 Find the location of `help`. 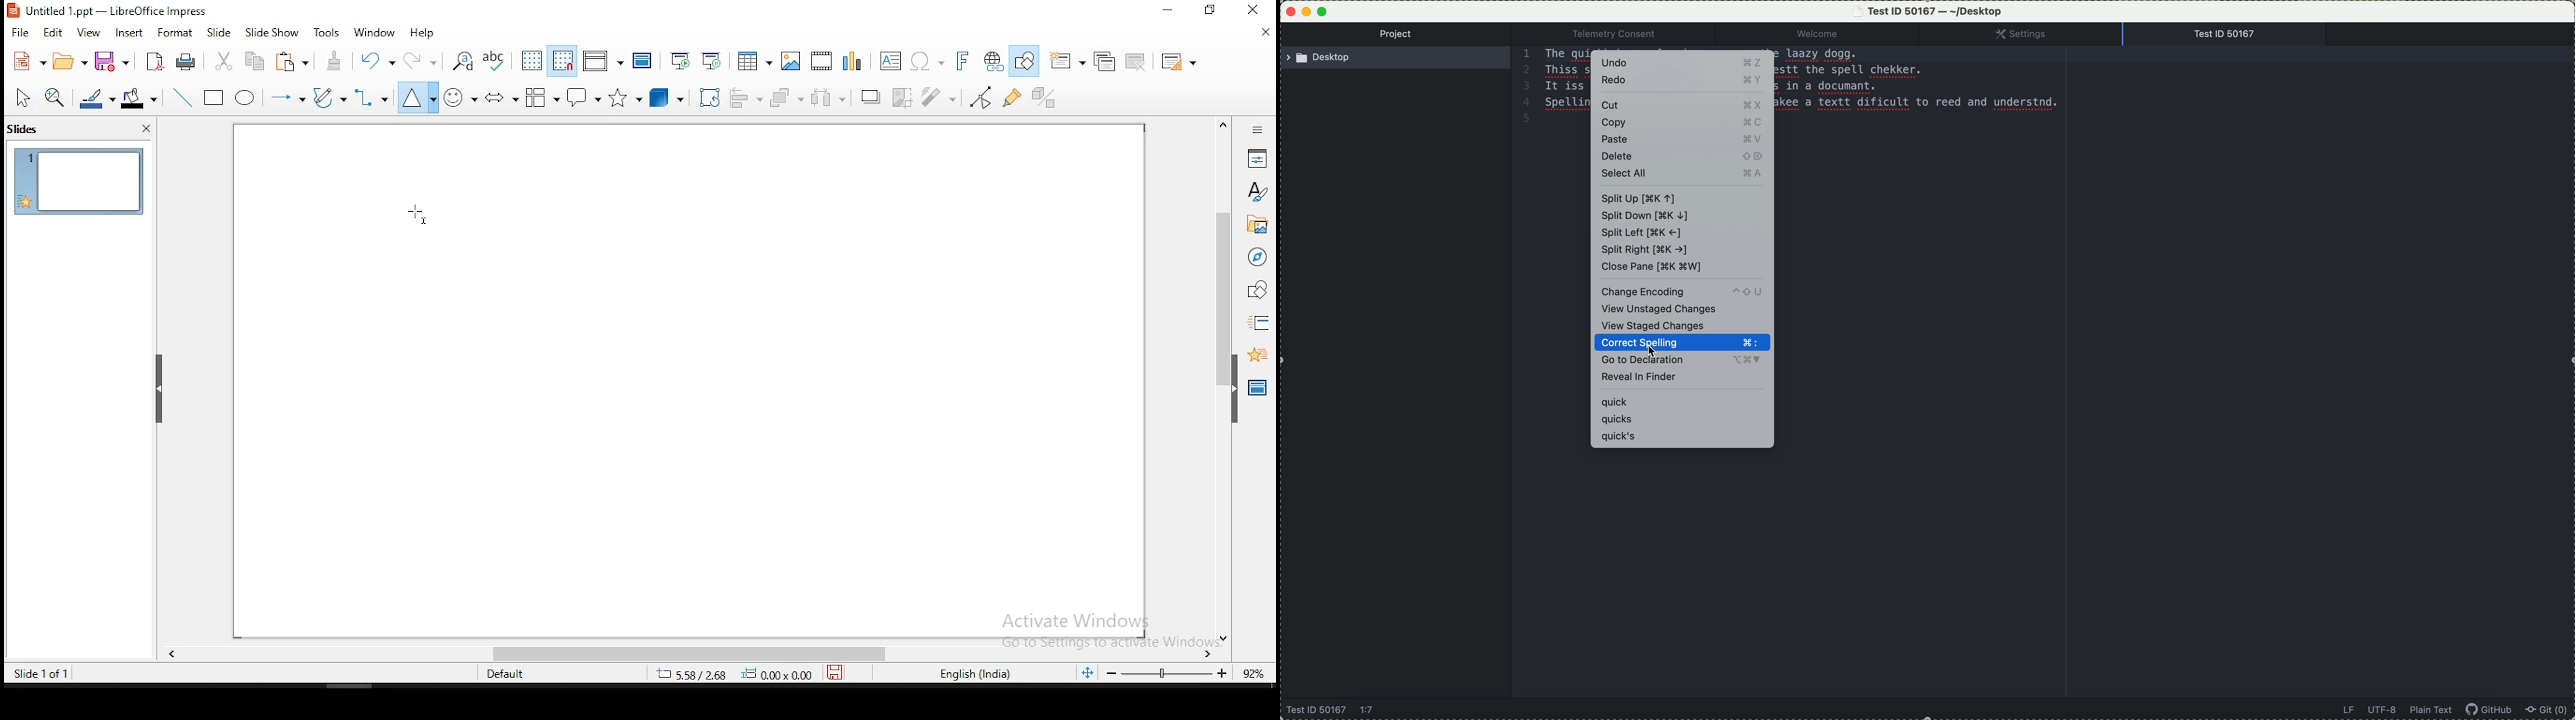

help is located at coordinates (427, 33).